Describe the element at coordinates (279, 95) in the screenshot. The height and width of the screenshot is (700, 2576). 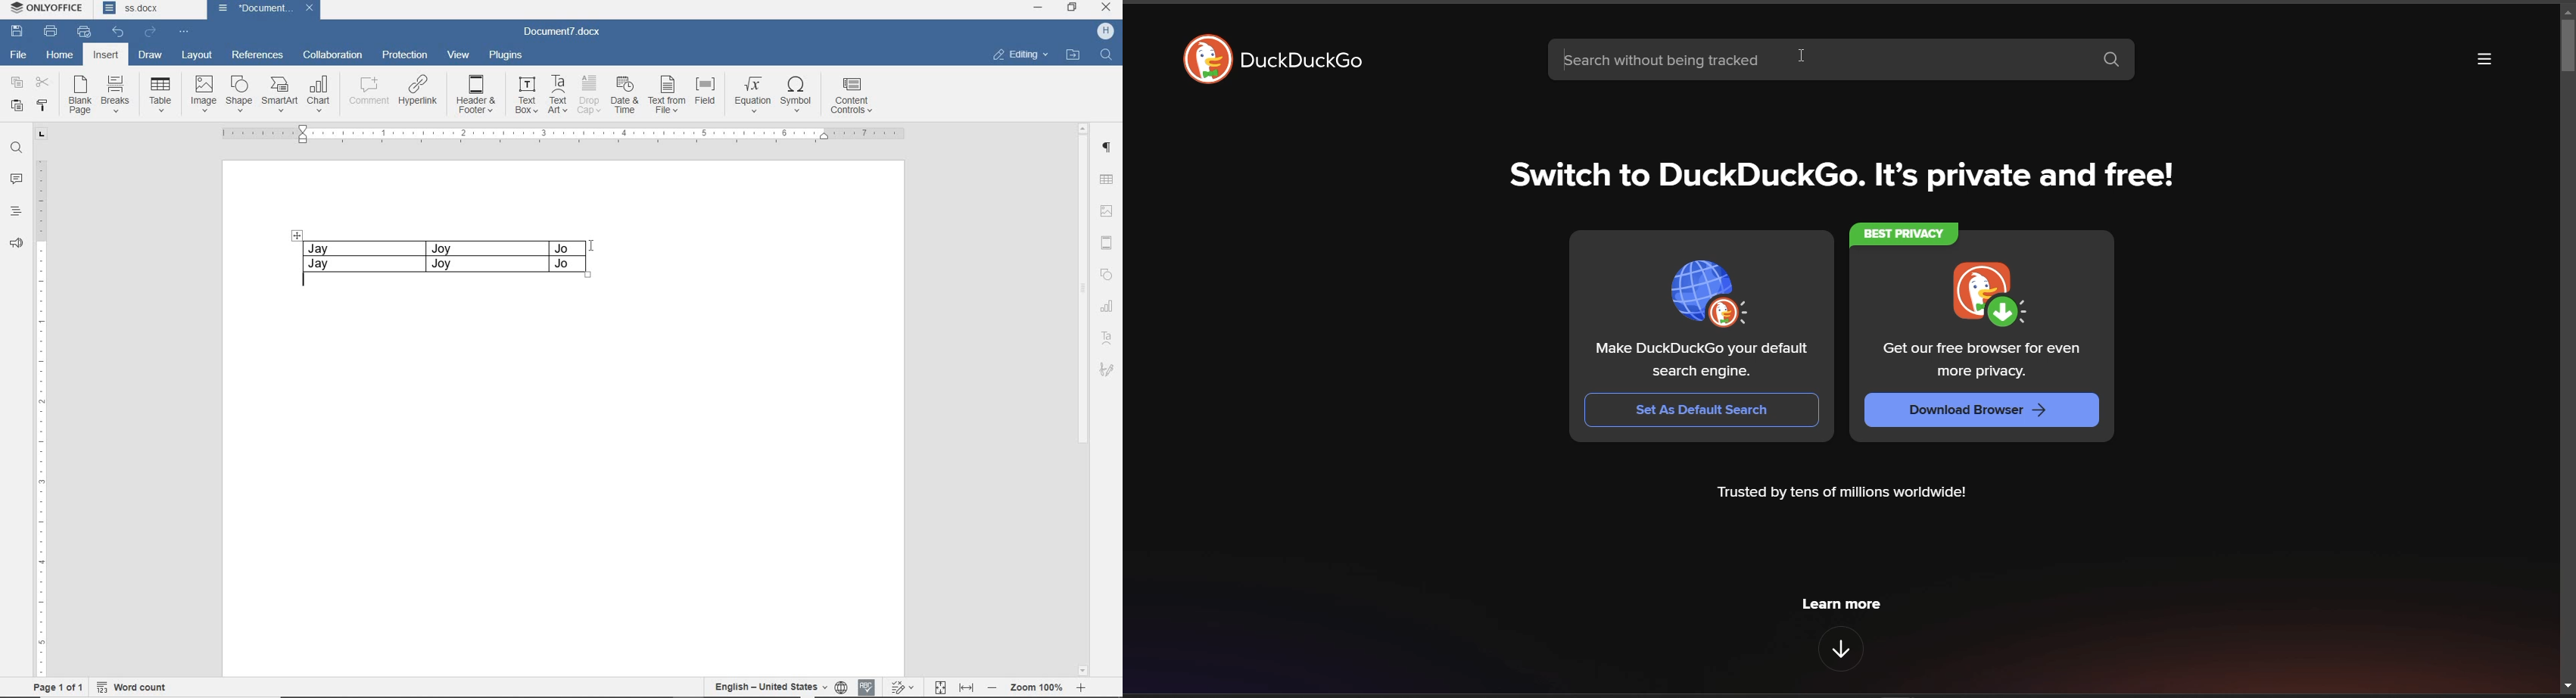
I see `SMARTART` at that location.